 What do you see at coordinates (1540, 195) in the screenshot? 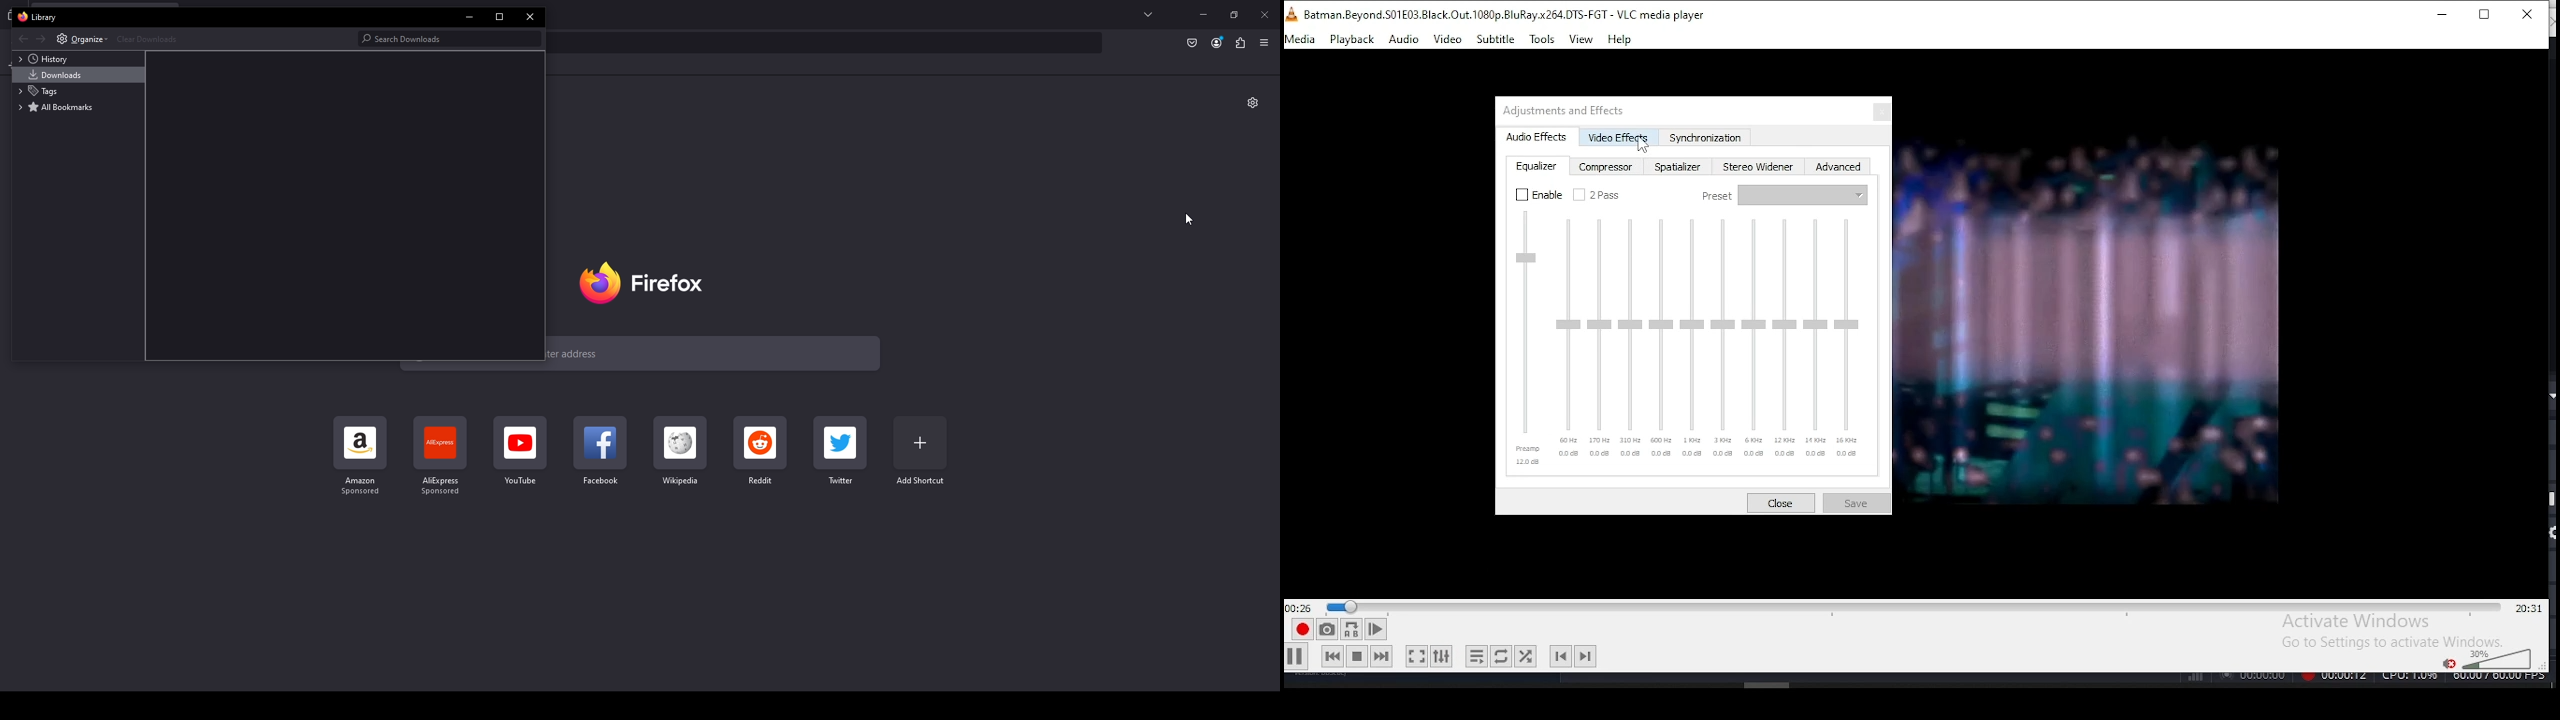
I see `checkbox: enable/disable equalizer` at bounding box center [1540, 195].